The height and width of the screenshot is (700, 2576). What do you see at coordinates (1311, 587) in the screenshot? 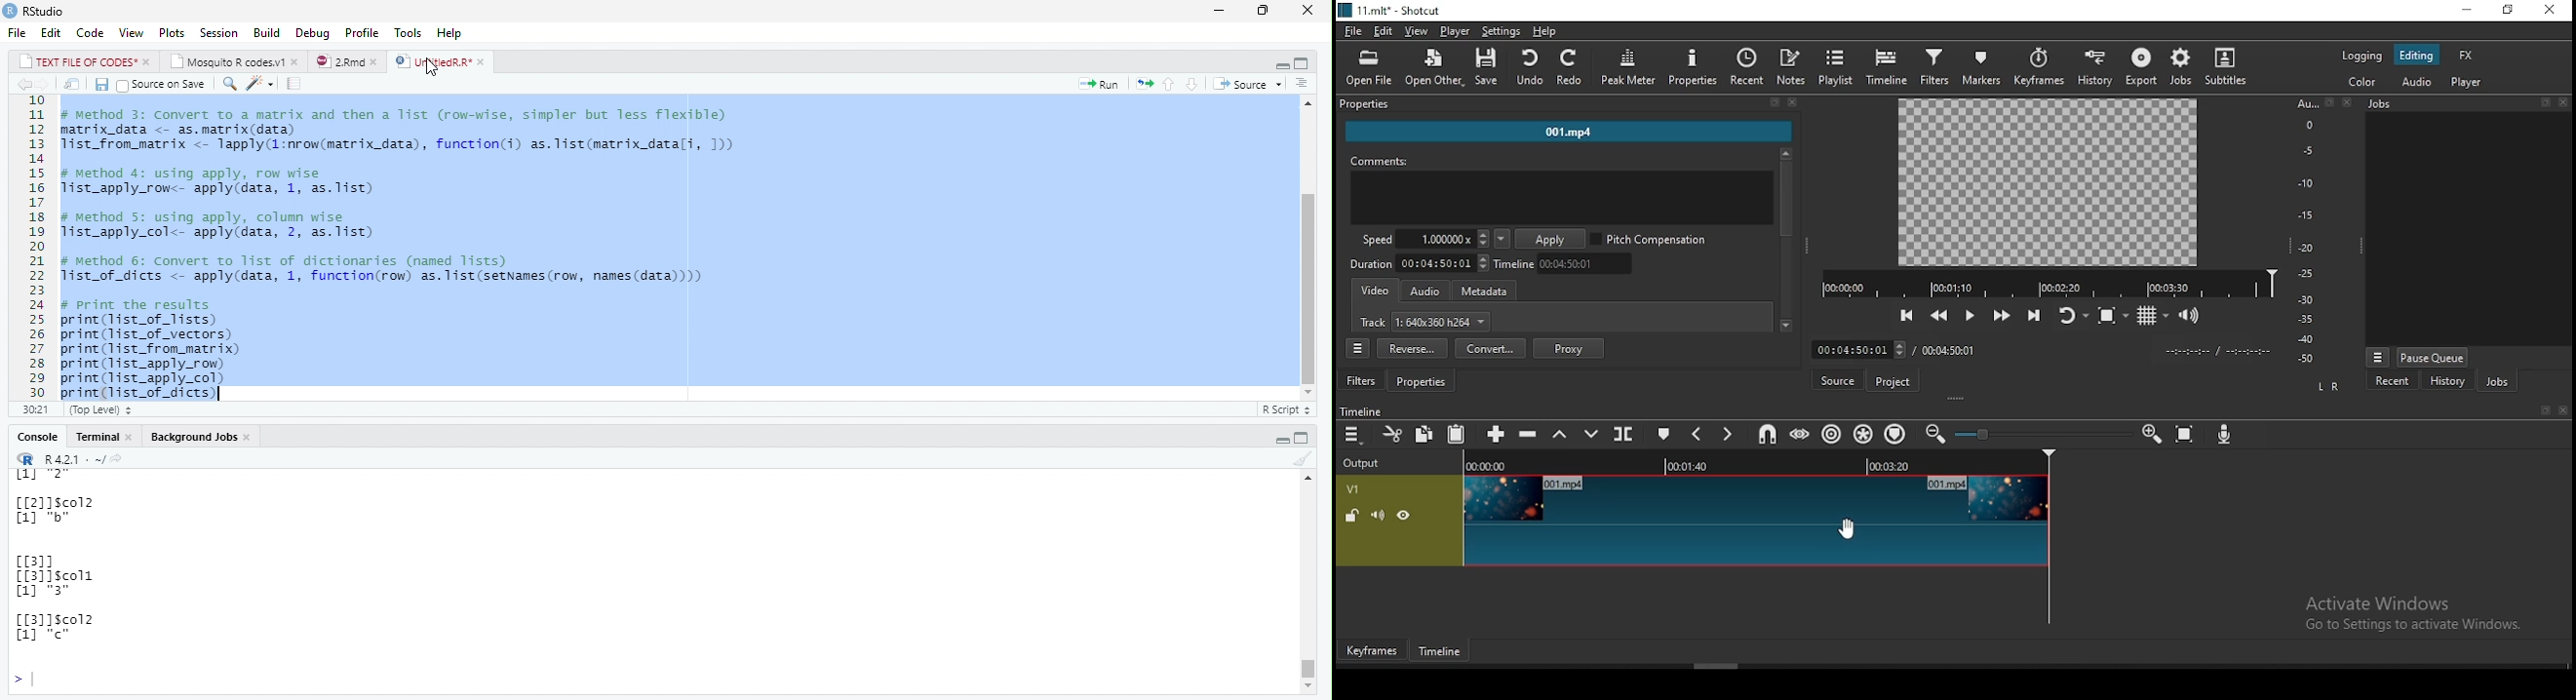
I see `scrollbar` at bounding box center [1311, 587].